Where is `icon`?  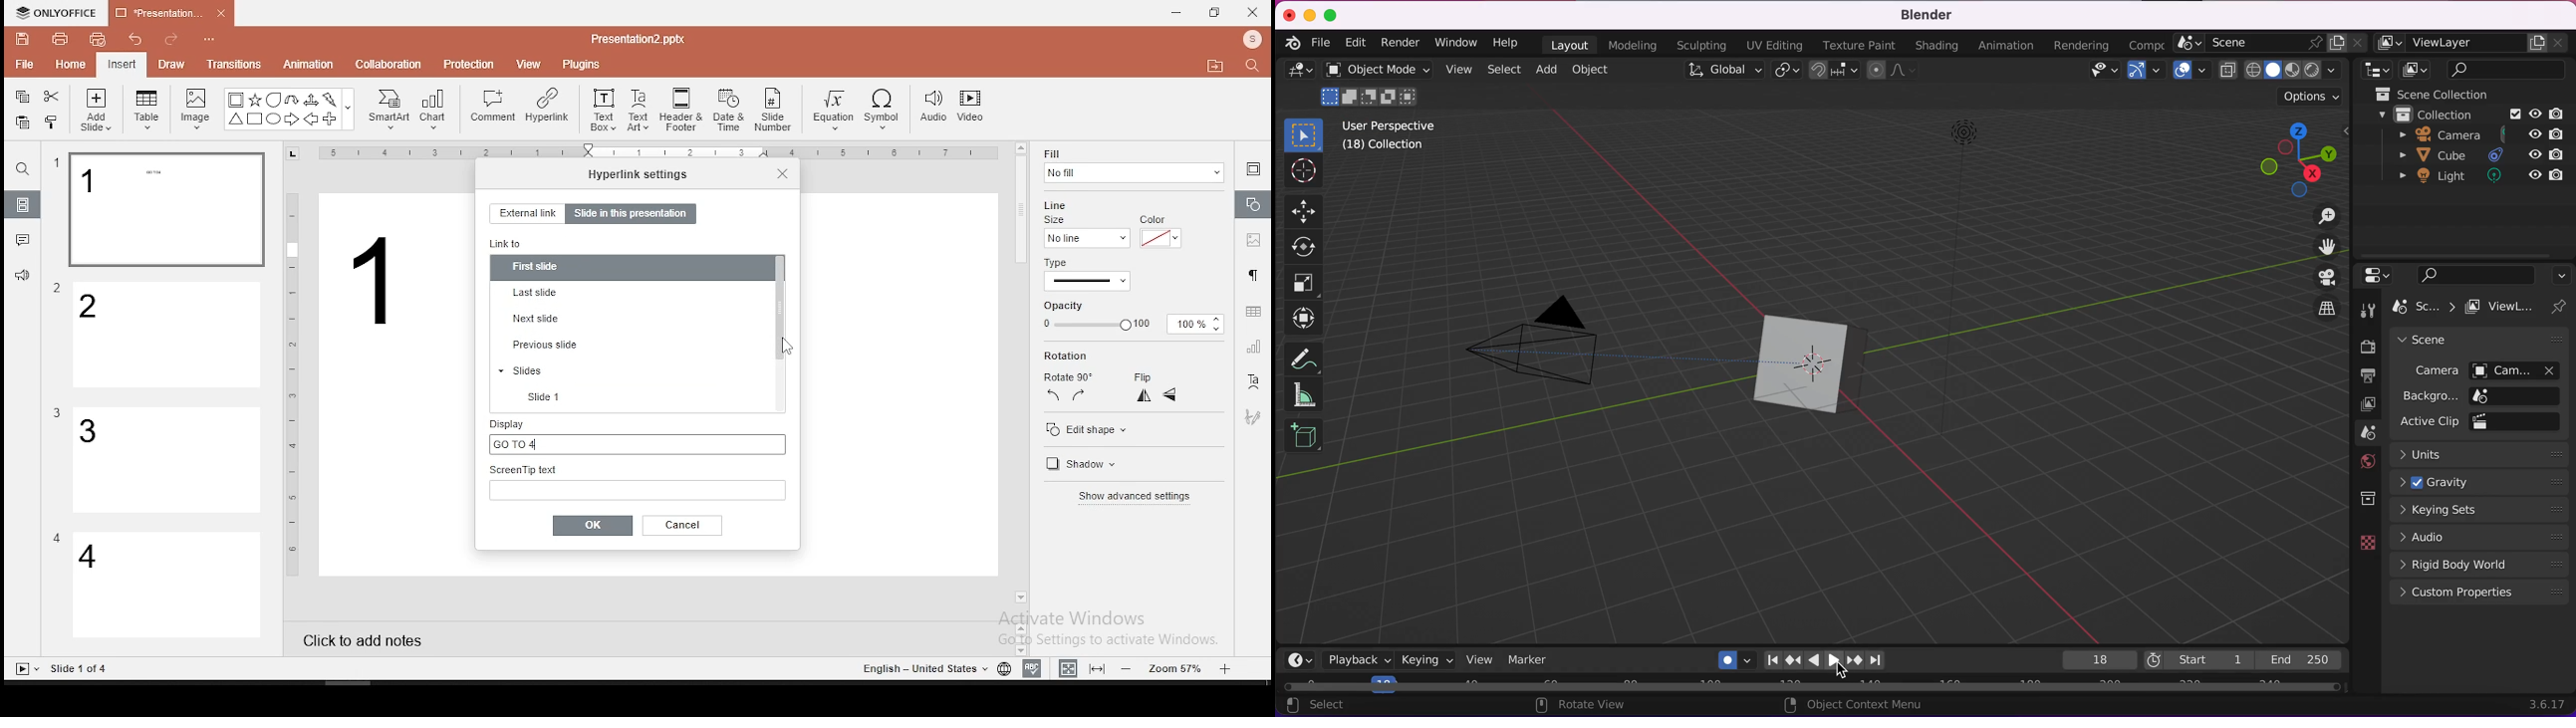 icon is located at coordinates (60, 13).